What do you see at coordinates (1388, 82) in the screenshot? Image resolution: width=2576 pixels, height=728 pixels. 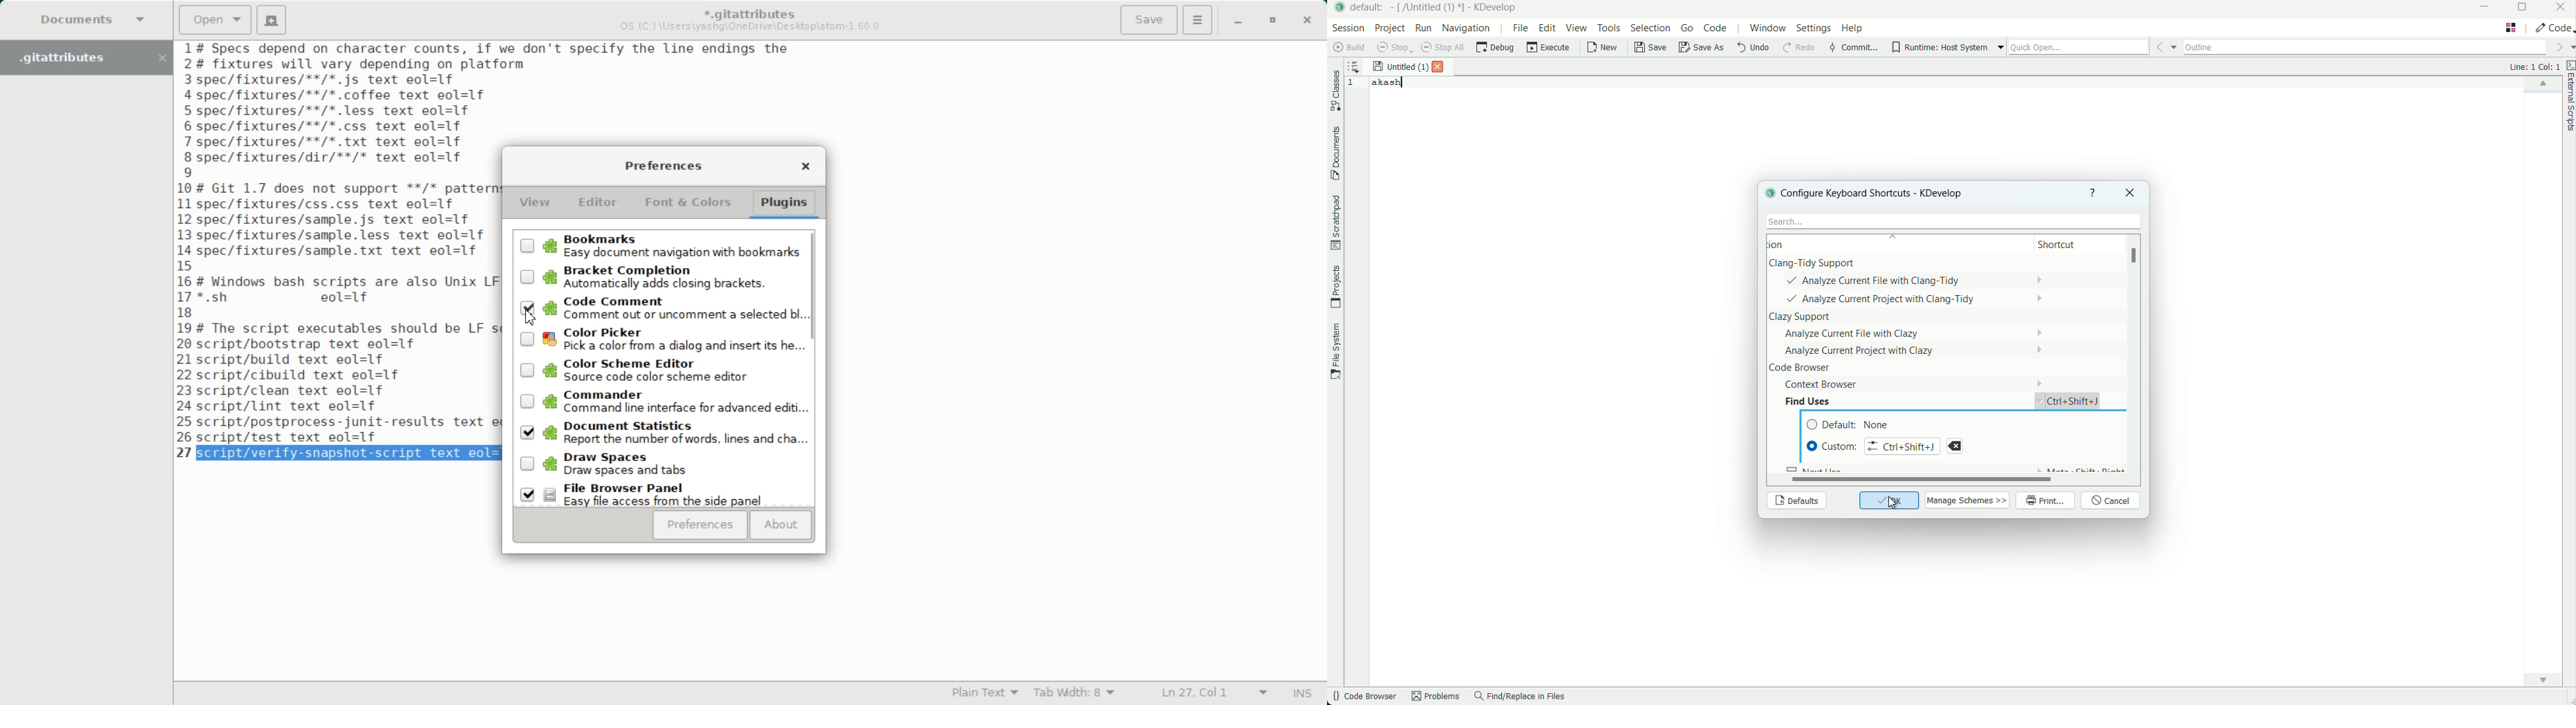 I see `akash` at bounding box center [1388, 82].